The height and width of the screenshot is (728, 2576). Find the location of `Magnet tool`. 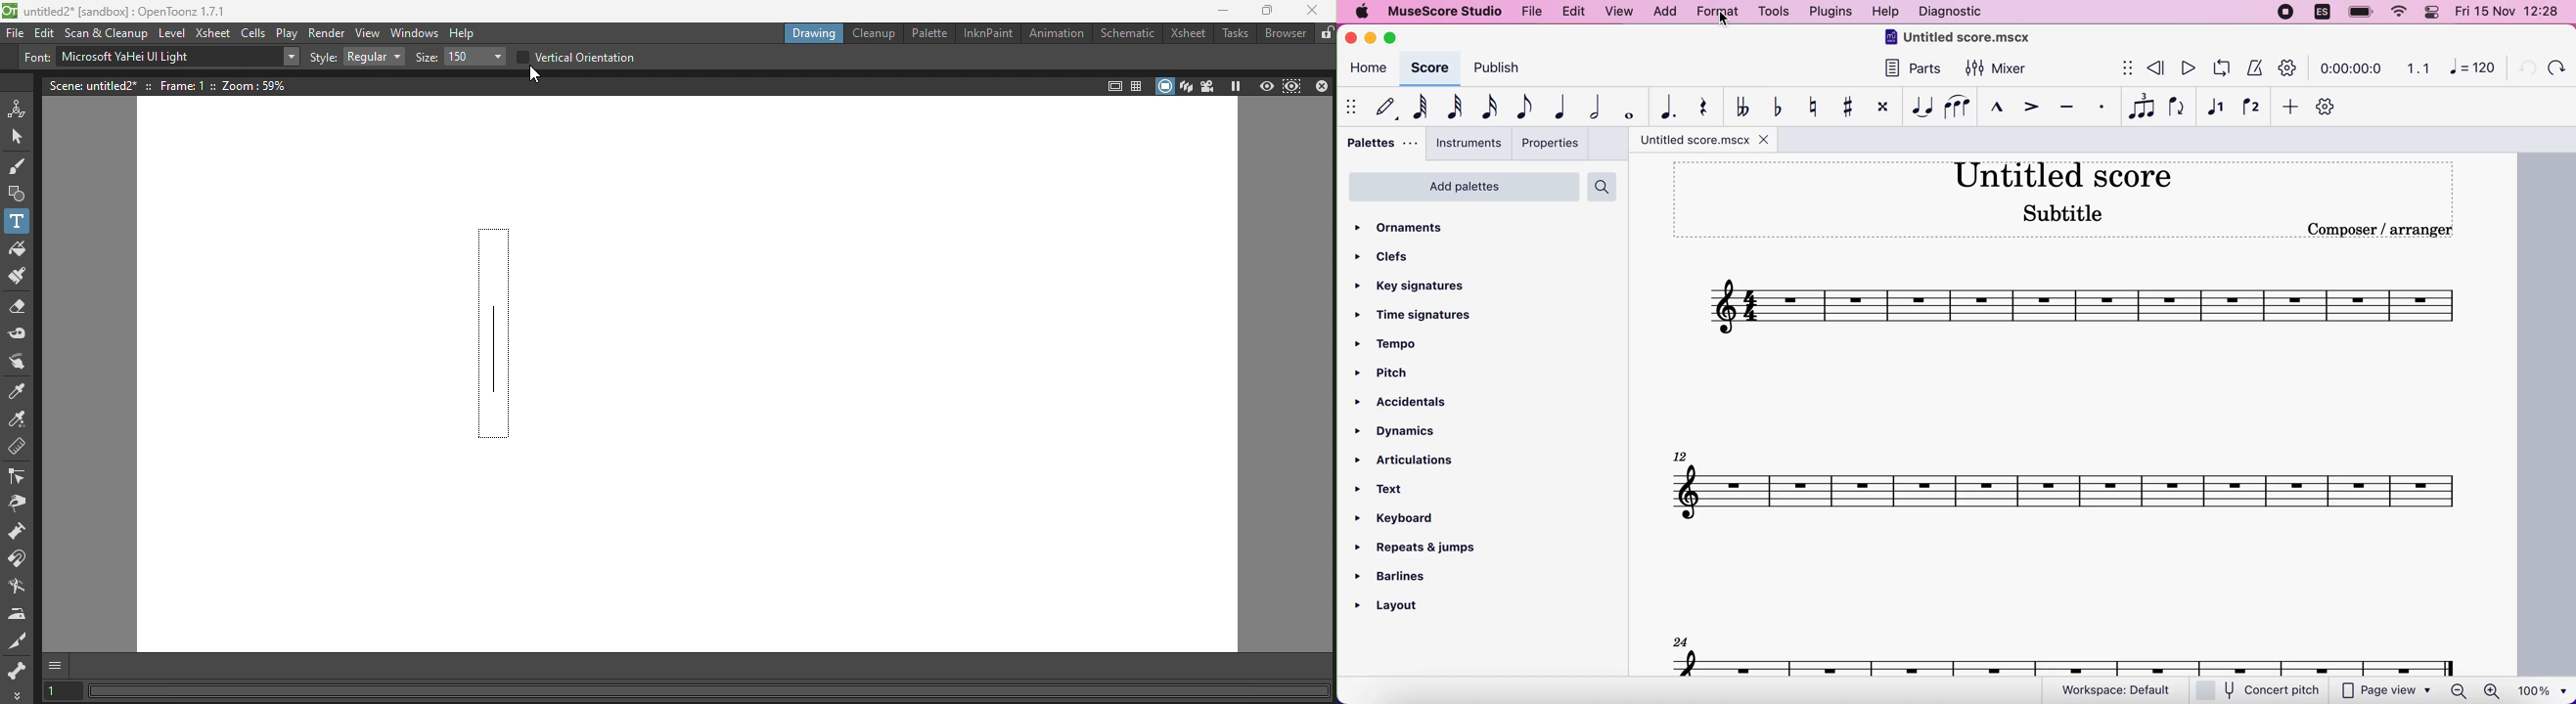

Magnet tool is located at coordinates (18, 557).